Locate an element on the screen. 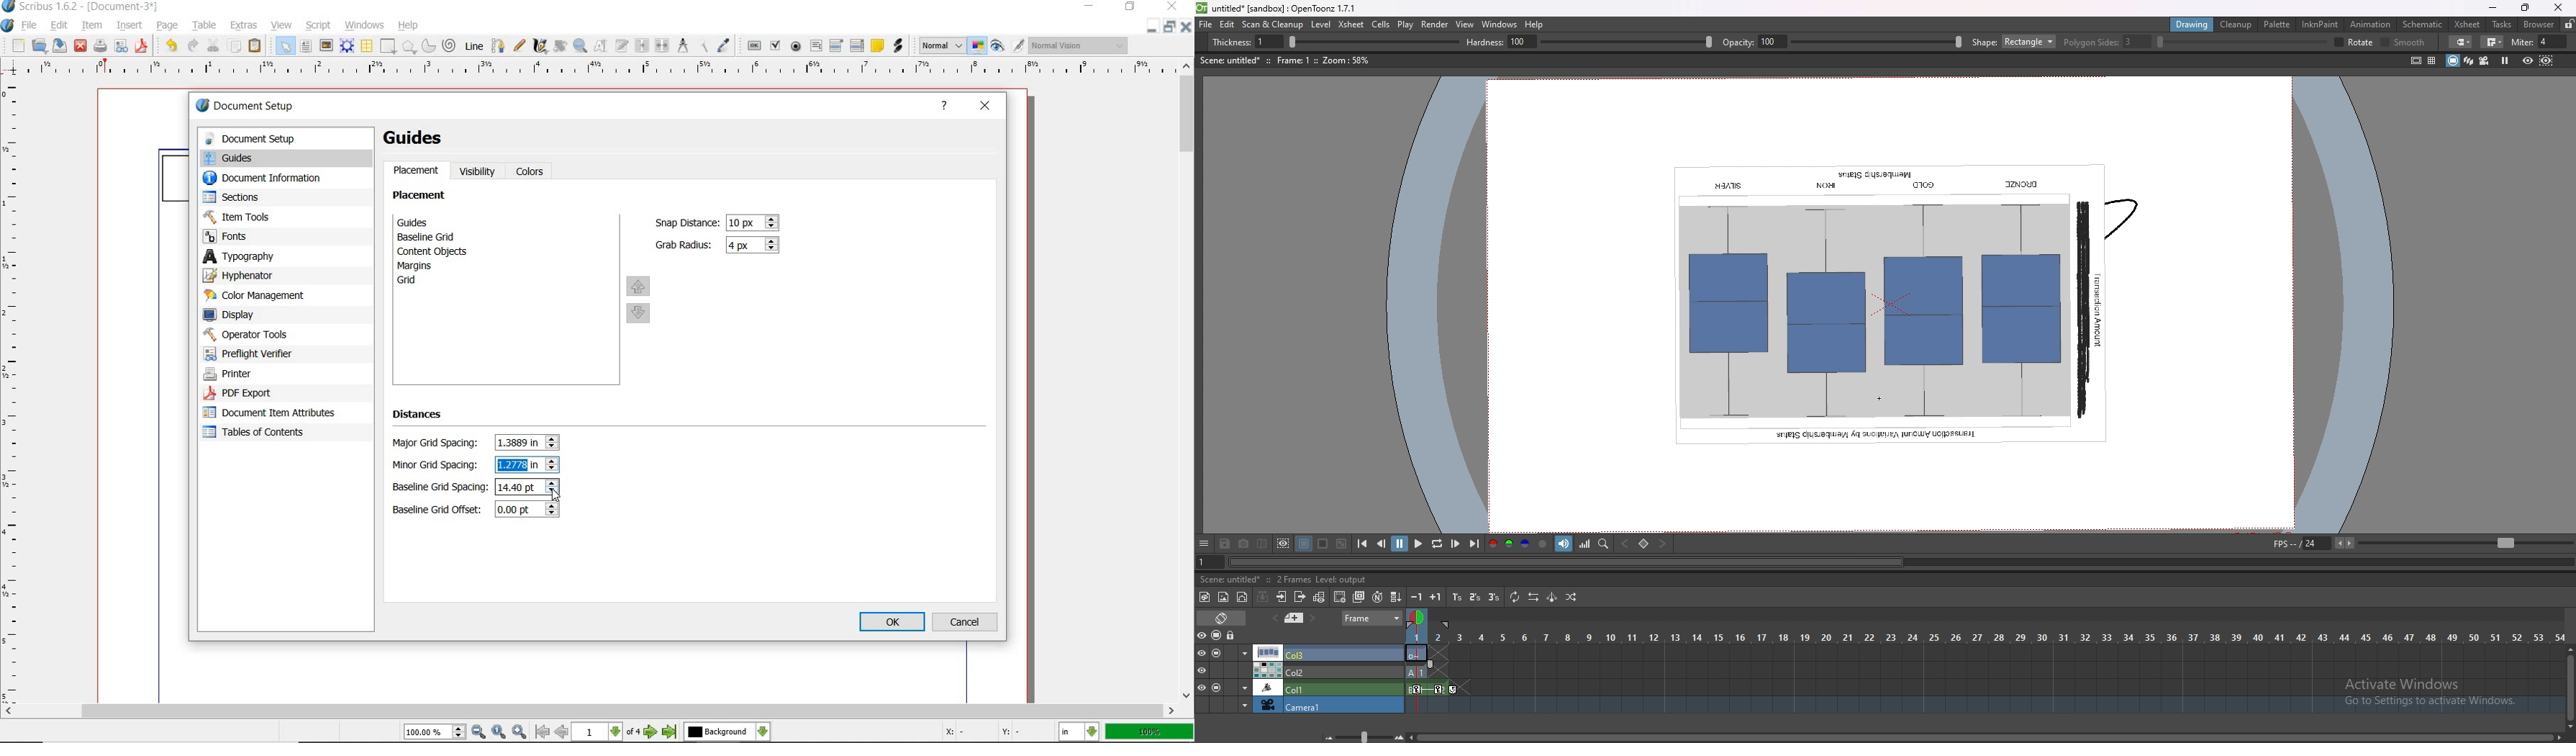 This screenshot has height=756, width=2576. measurements is located at coordinates (681, 45).